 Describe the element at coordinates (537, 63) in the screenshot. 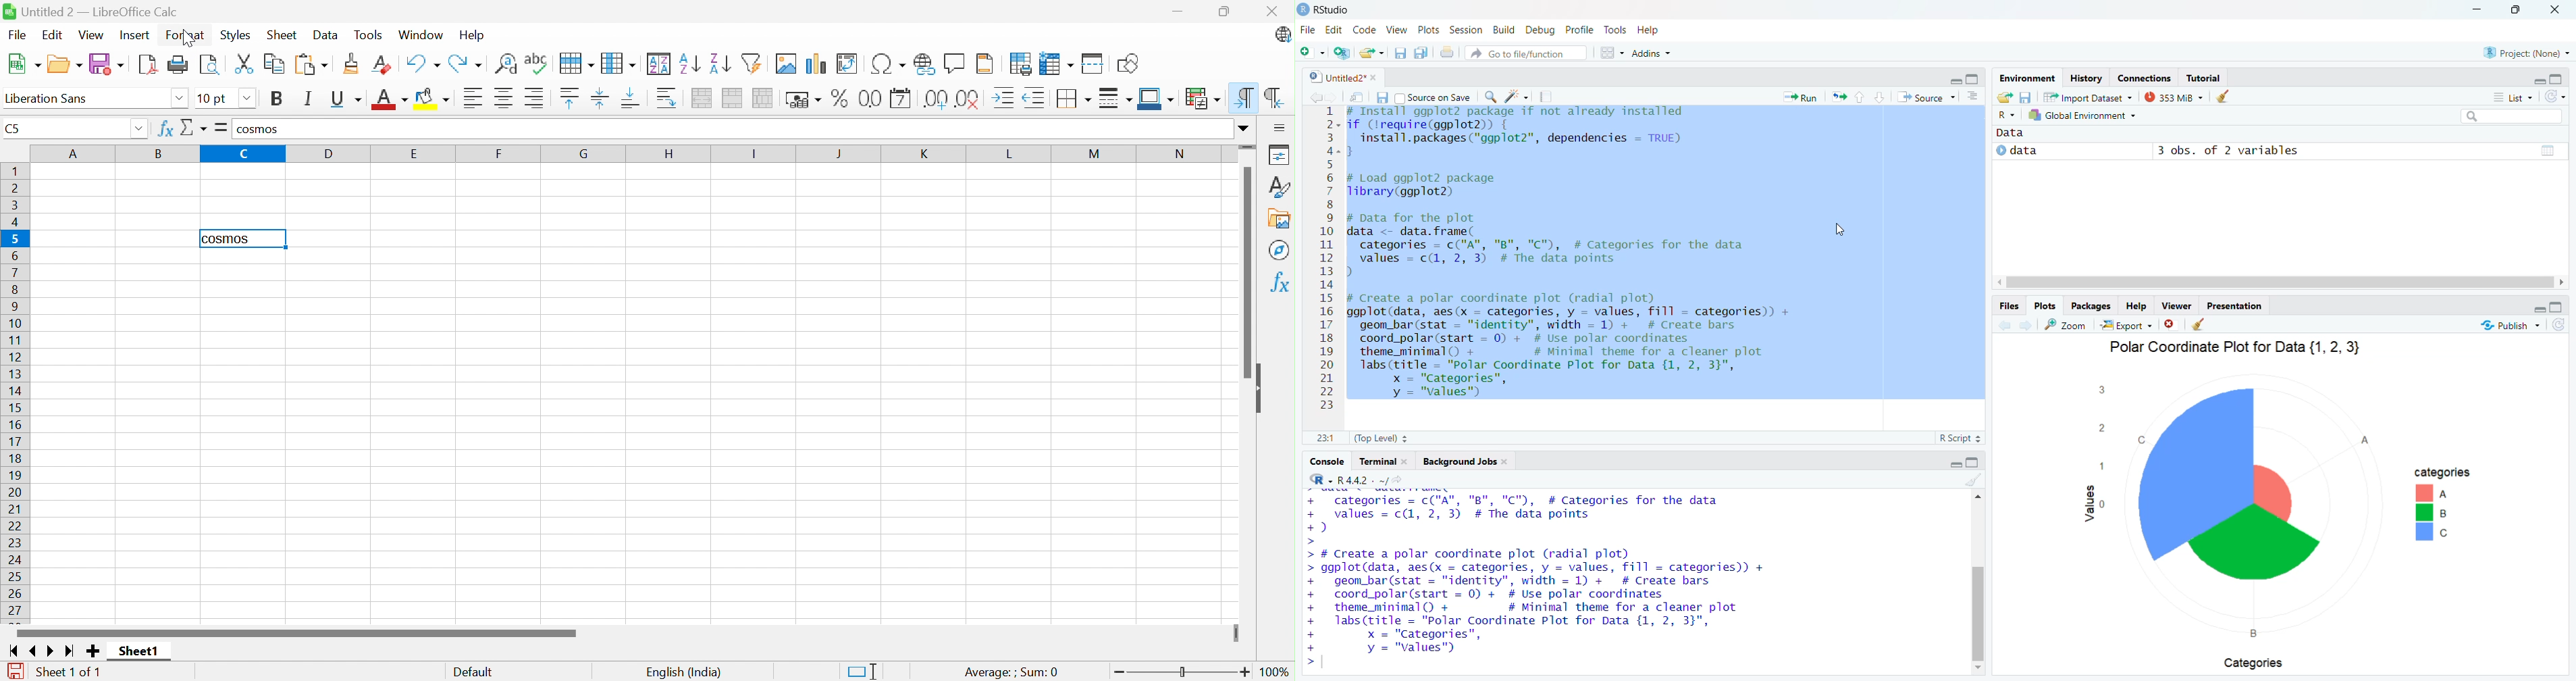

I see `Check spelling` at that location.